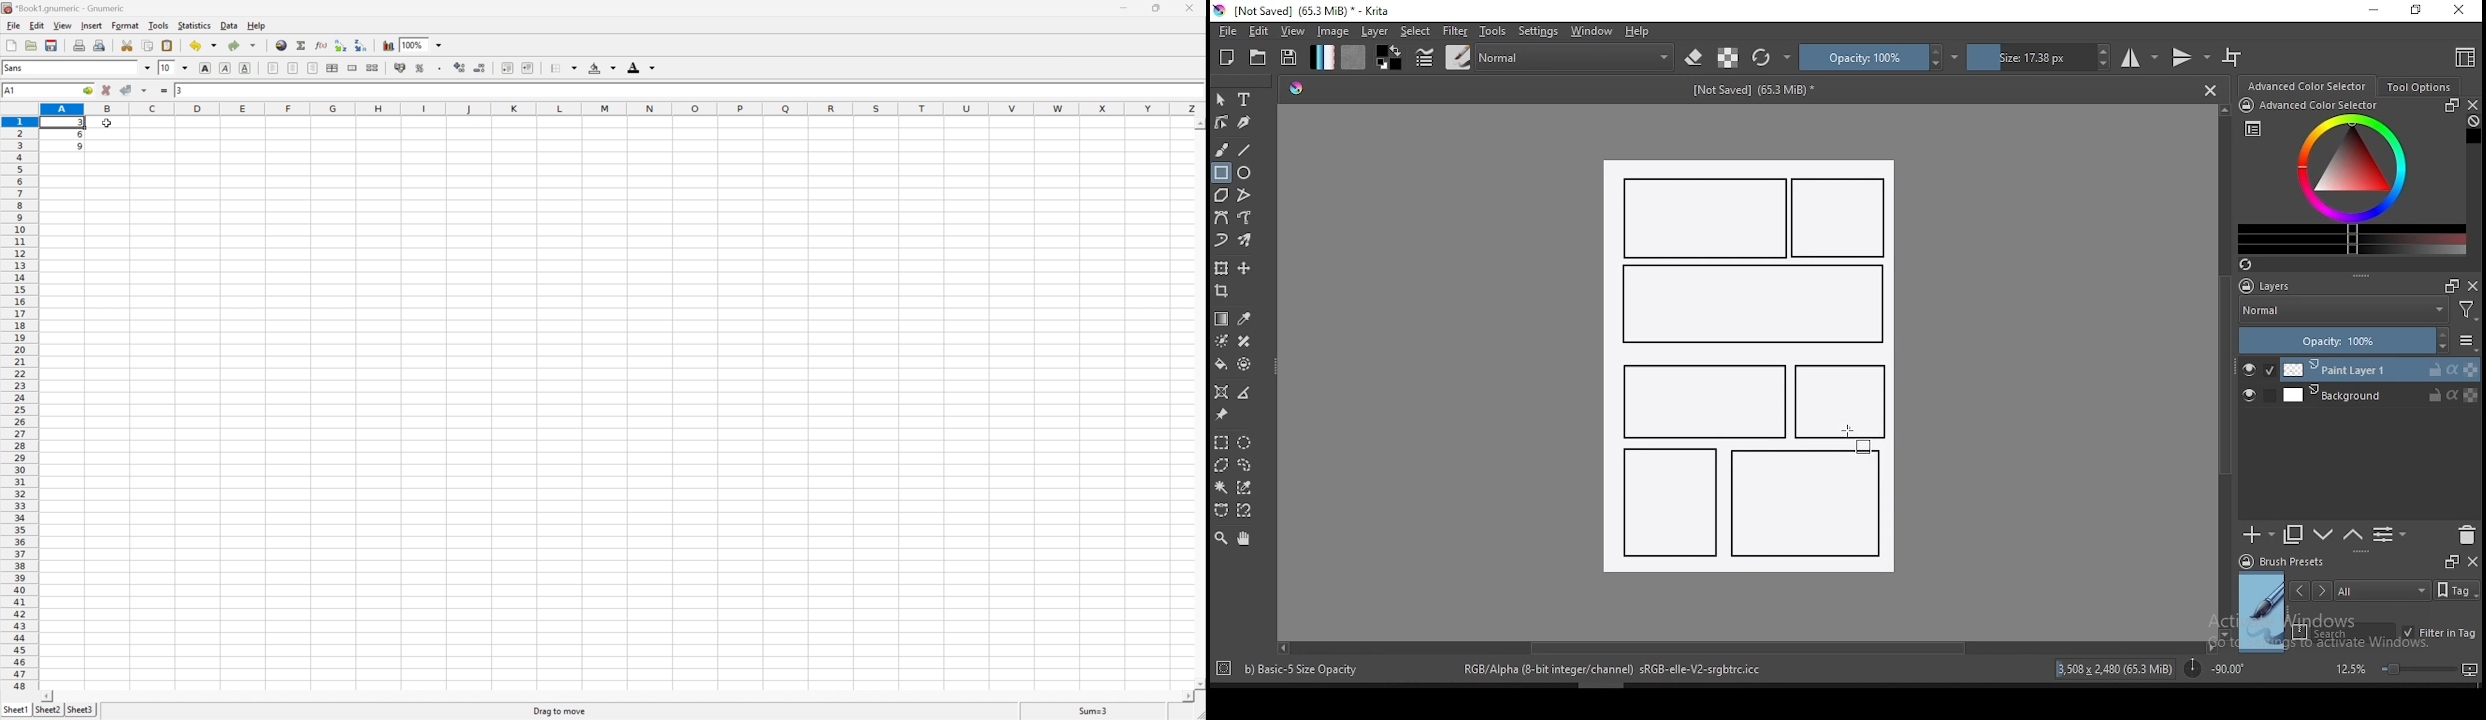 The width and height of the screenshot is (2492, 728). I want to click on Scroll Down, so click(1199, 683).